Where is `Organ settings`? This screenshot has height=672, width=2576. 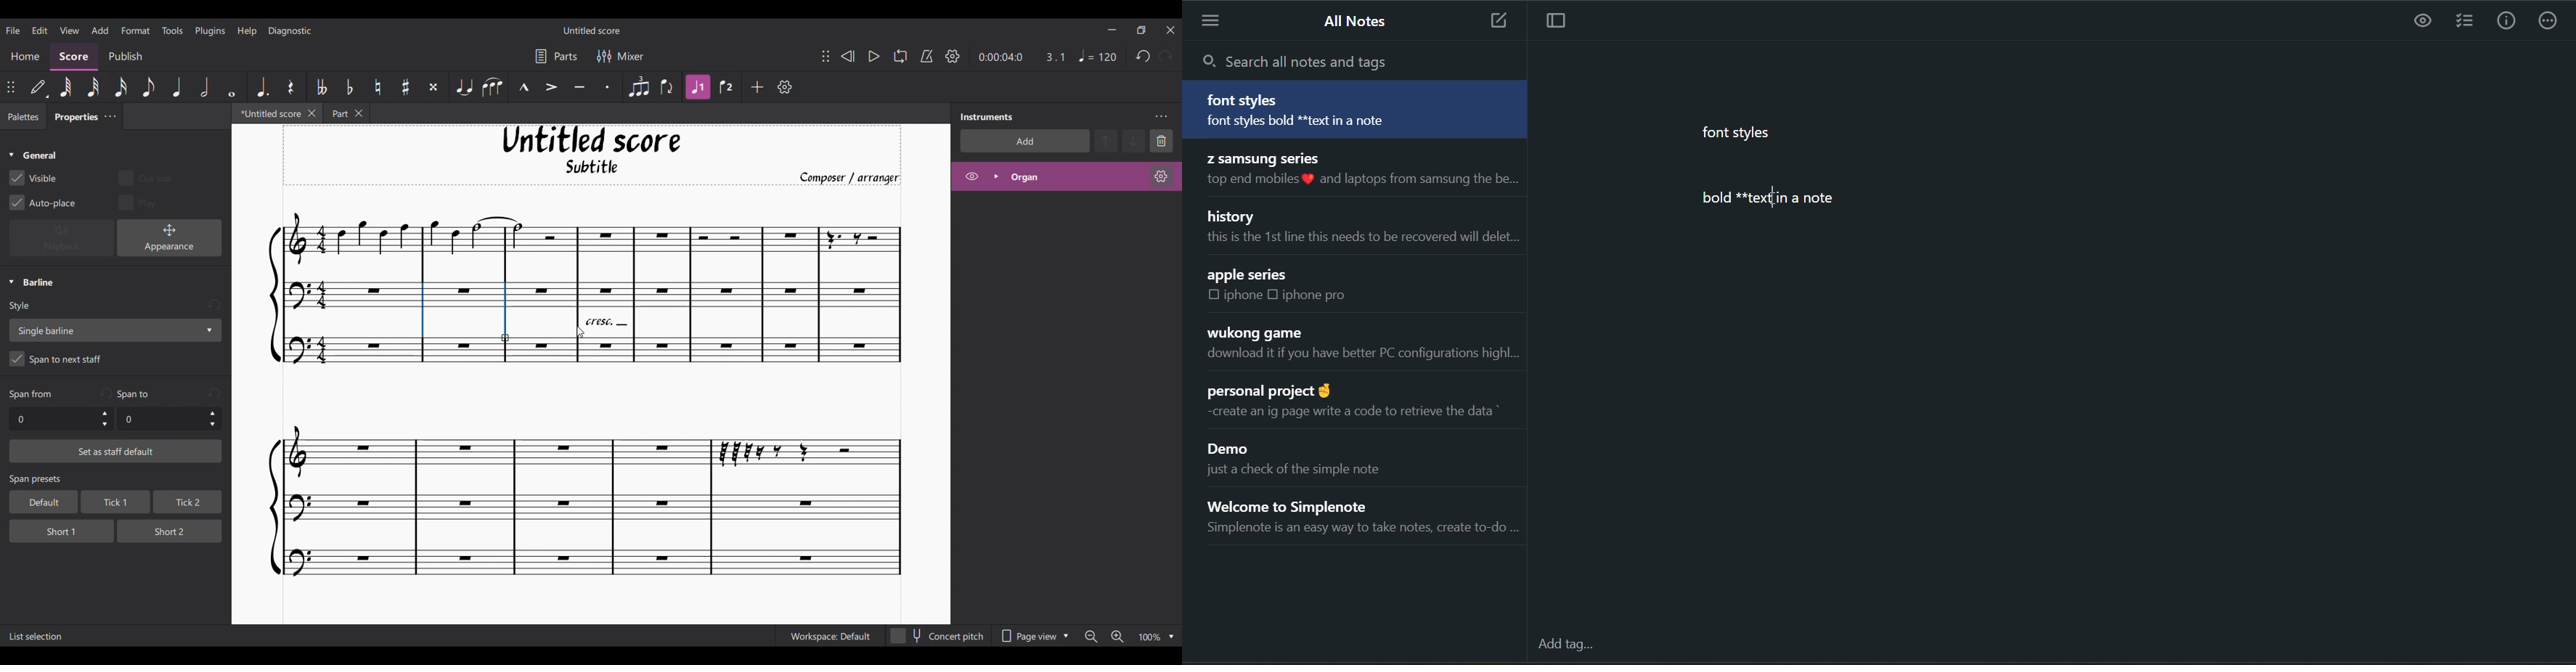
Organ settings is located at coordinates (1161, 176).